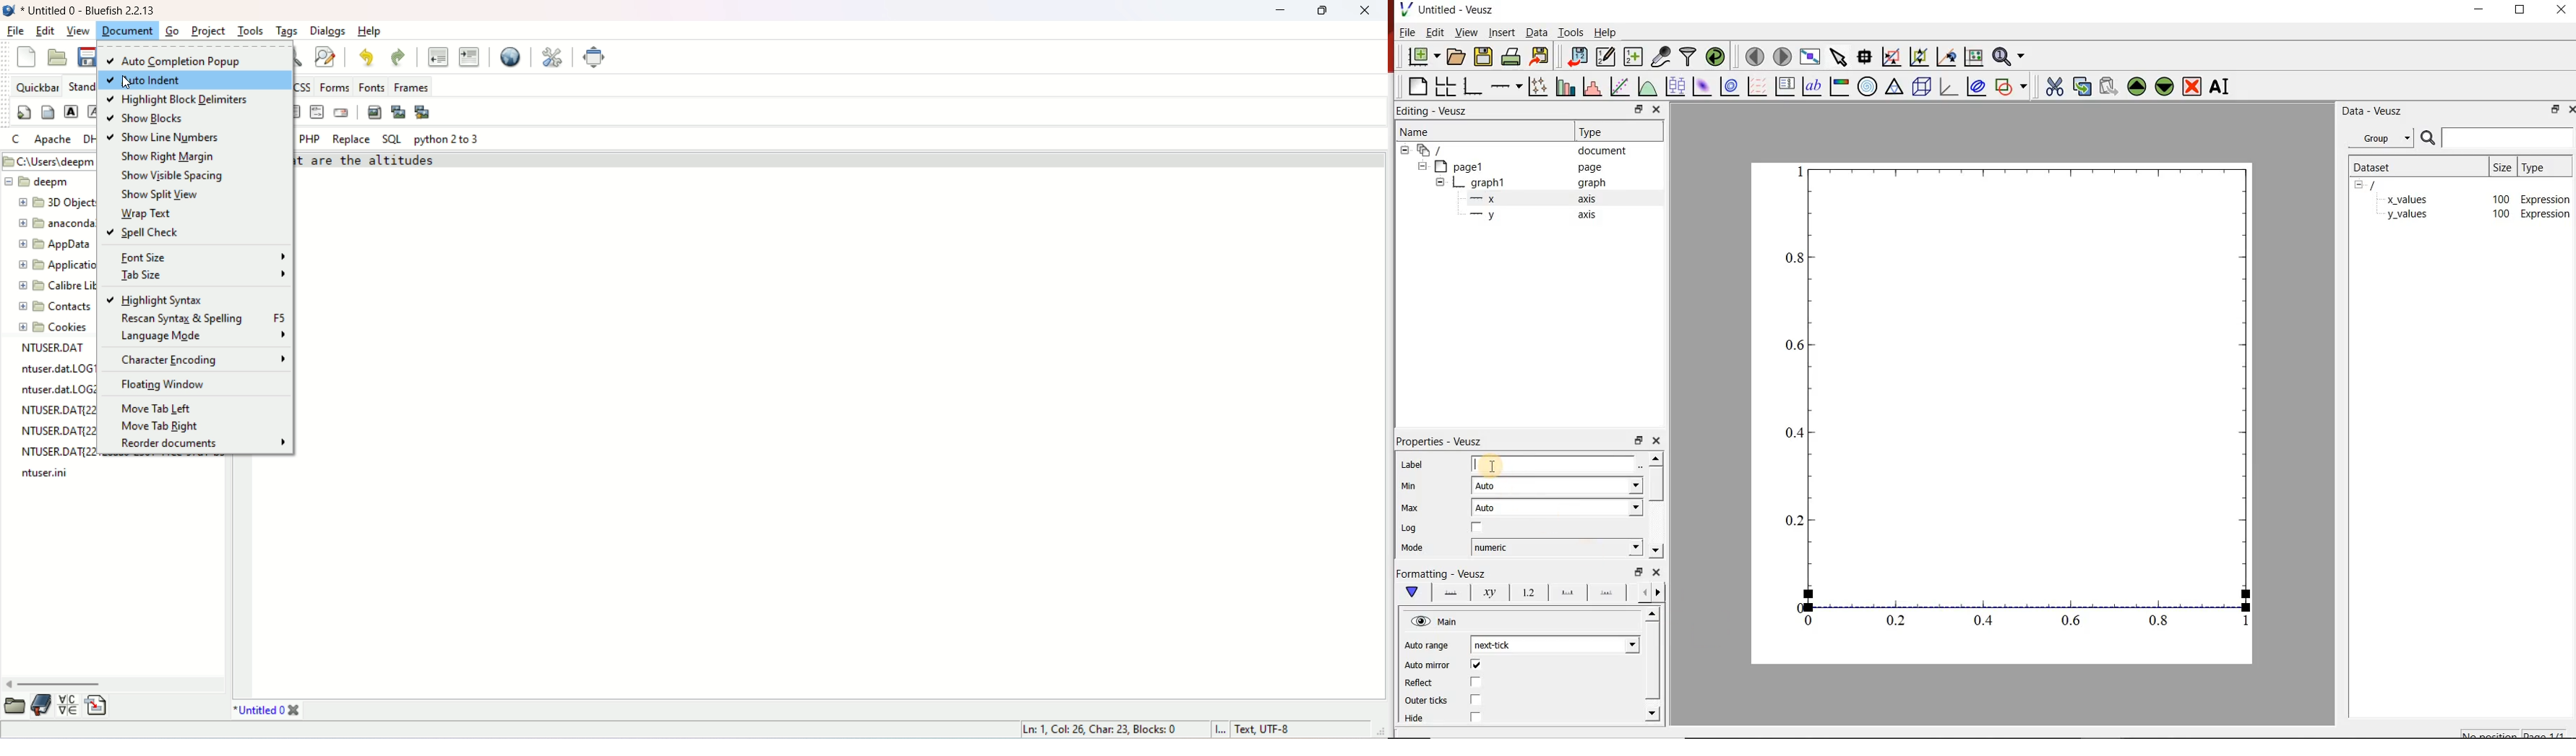 This screenshot has width=2576, height=756. Describe the element at coordinates (58, 58) in the screenshot. I see `open` at that location.